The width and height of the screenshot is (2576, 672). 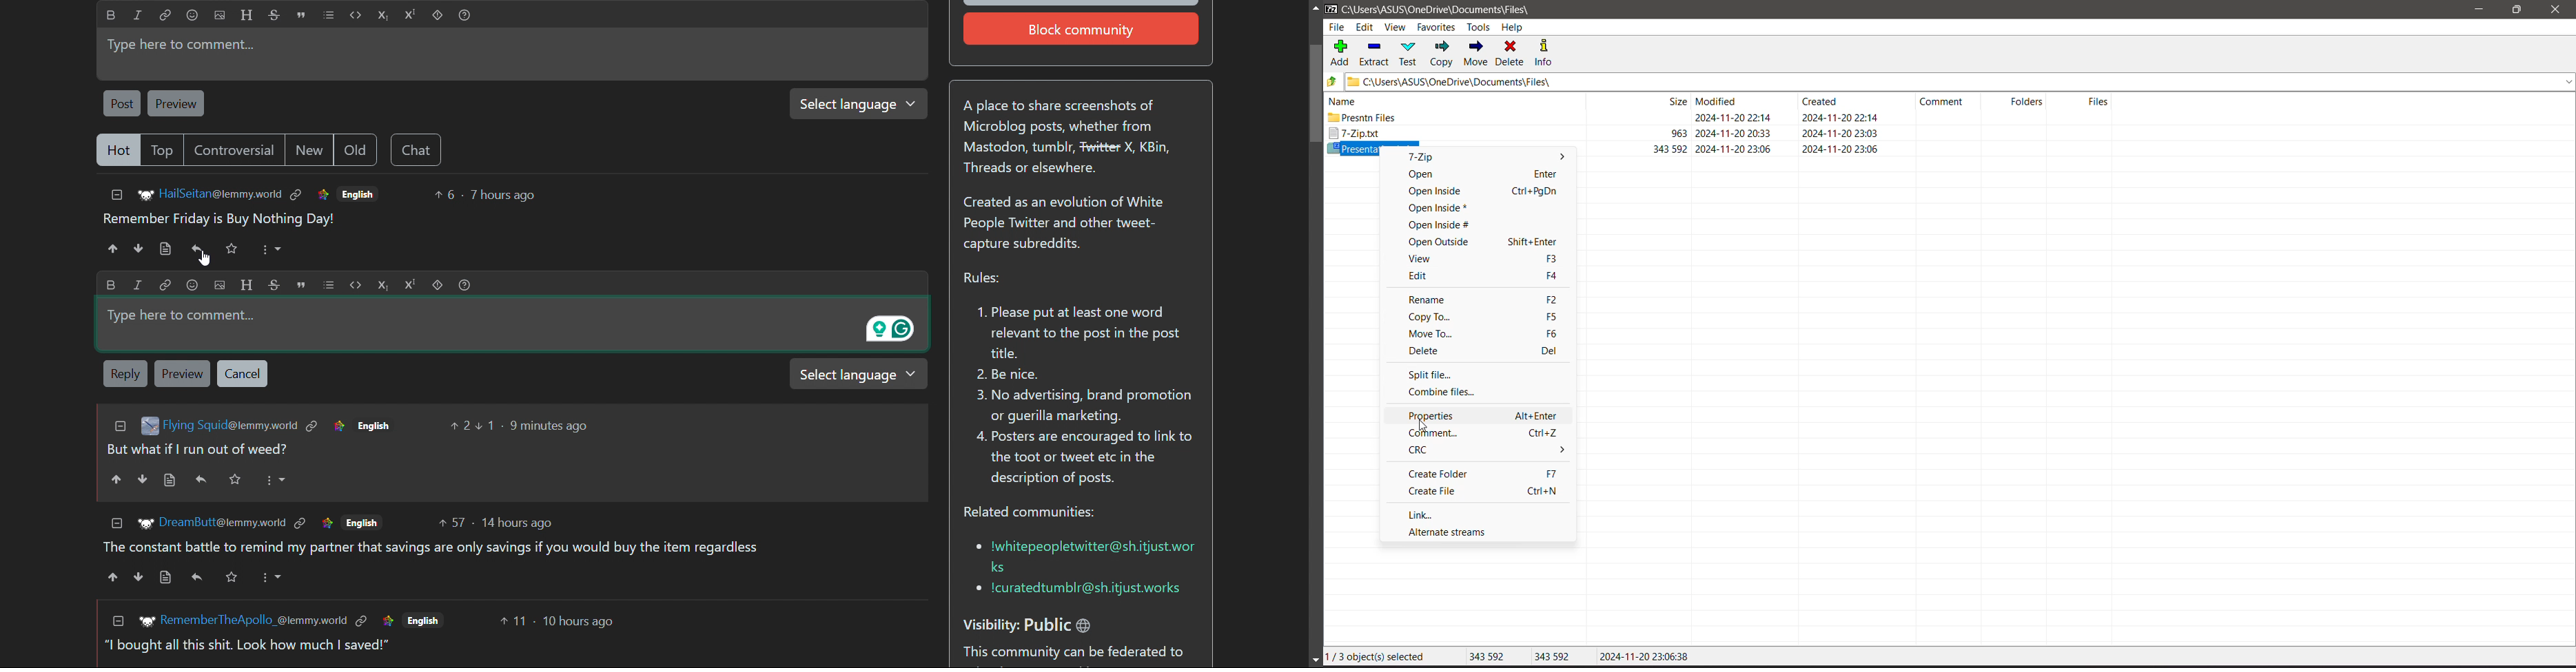 I want to click on Minimize, so click(x=2480, y=10).